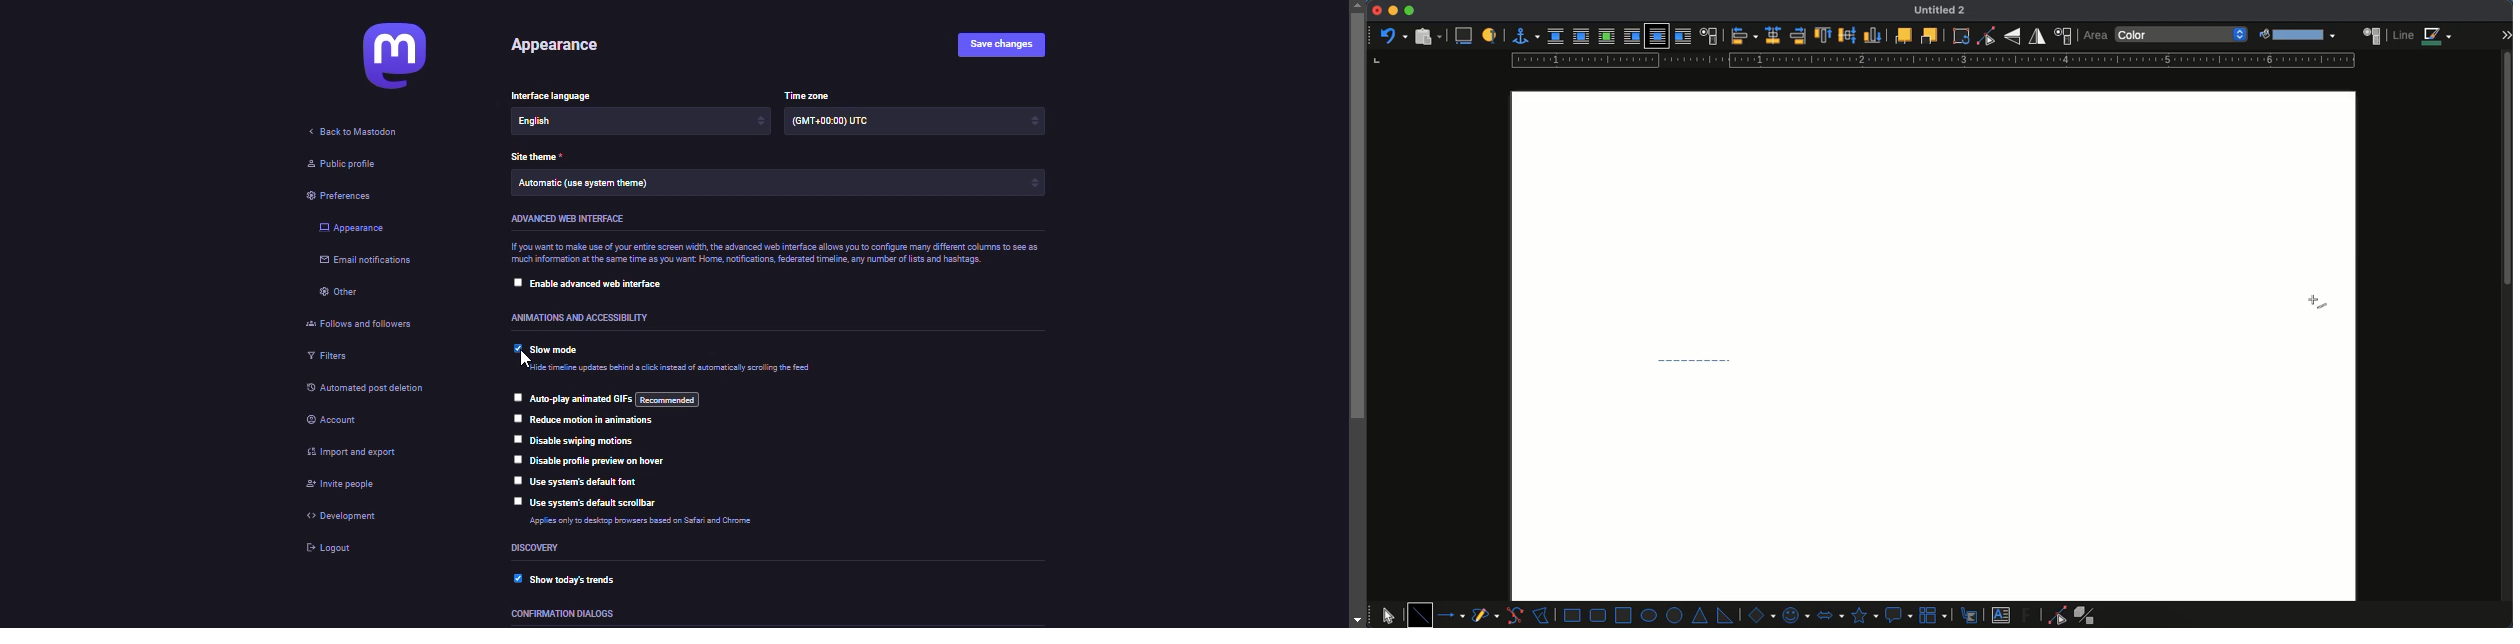 The width and height of the screenshot is (2520, 644). What do you see at coordinates (553, 47) in the screenshot?
I see `appearance` at bounding box center [553, 47].